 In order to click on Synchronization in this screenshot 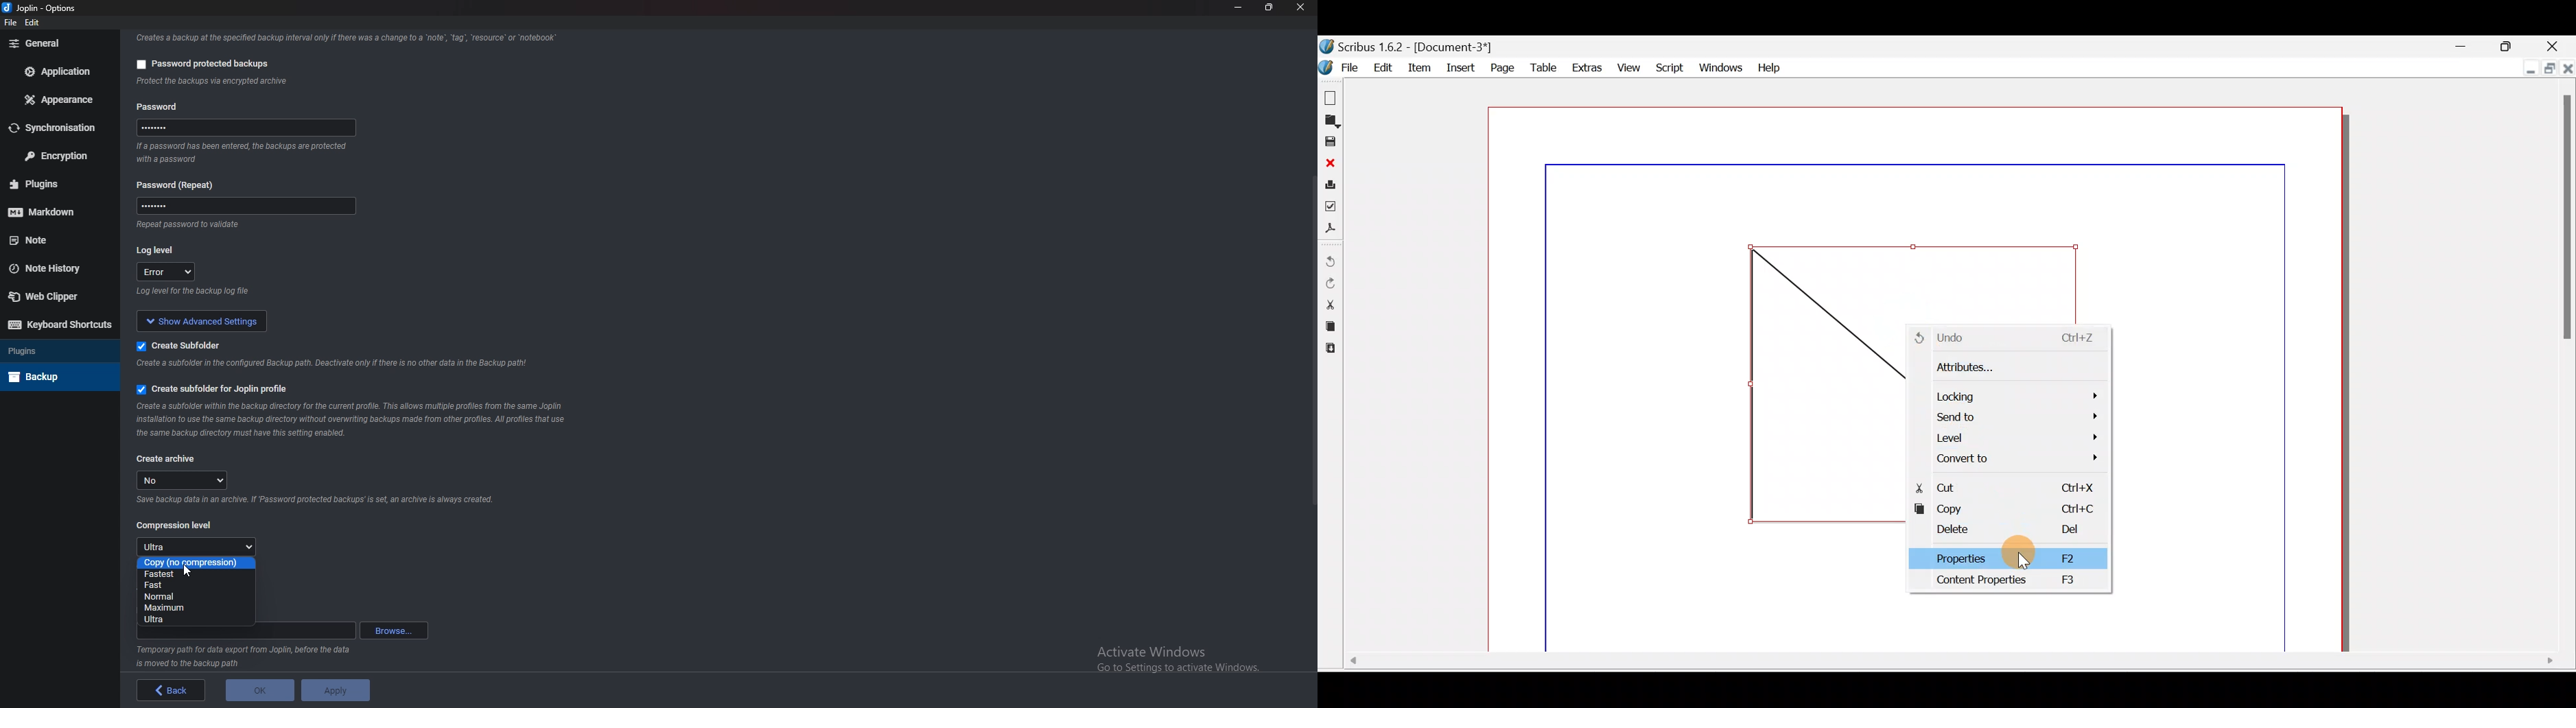, I will do `click(59, 128)`.